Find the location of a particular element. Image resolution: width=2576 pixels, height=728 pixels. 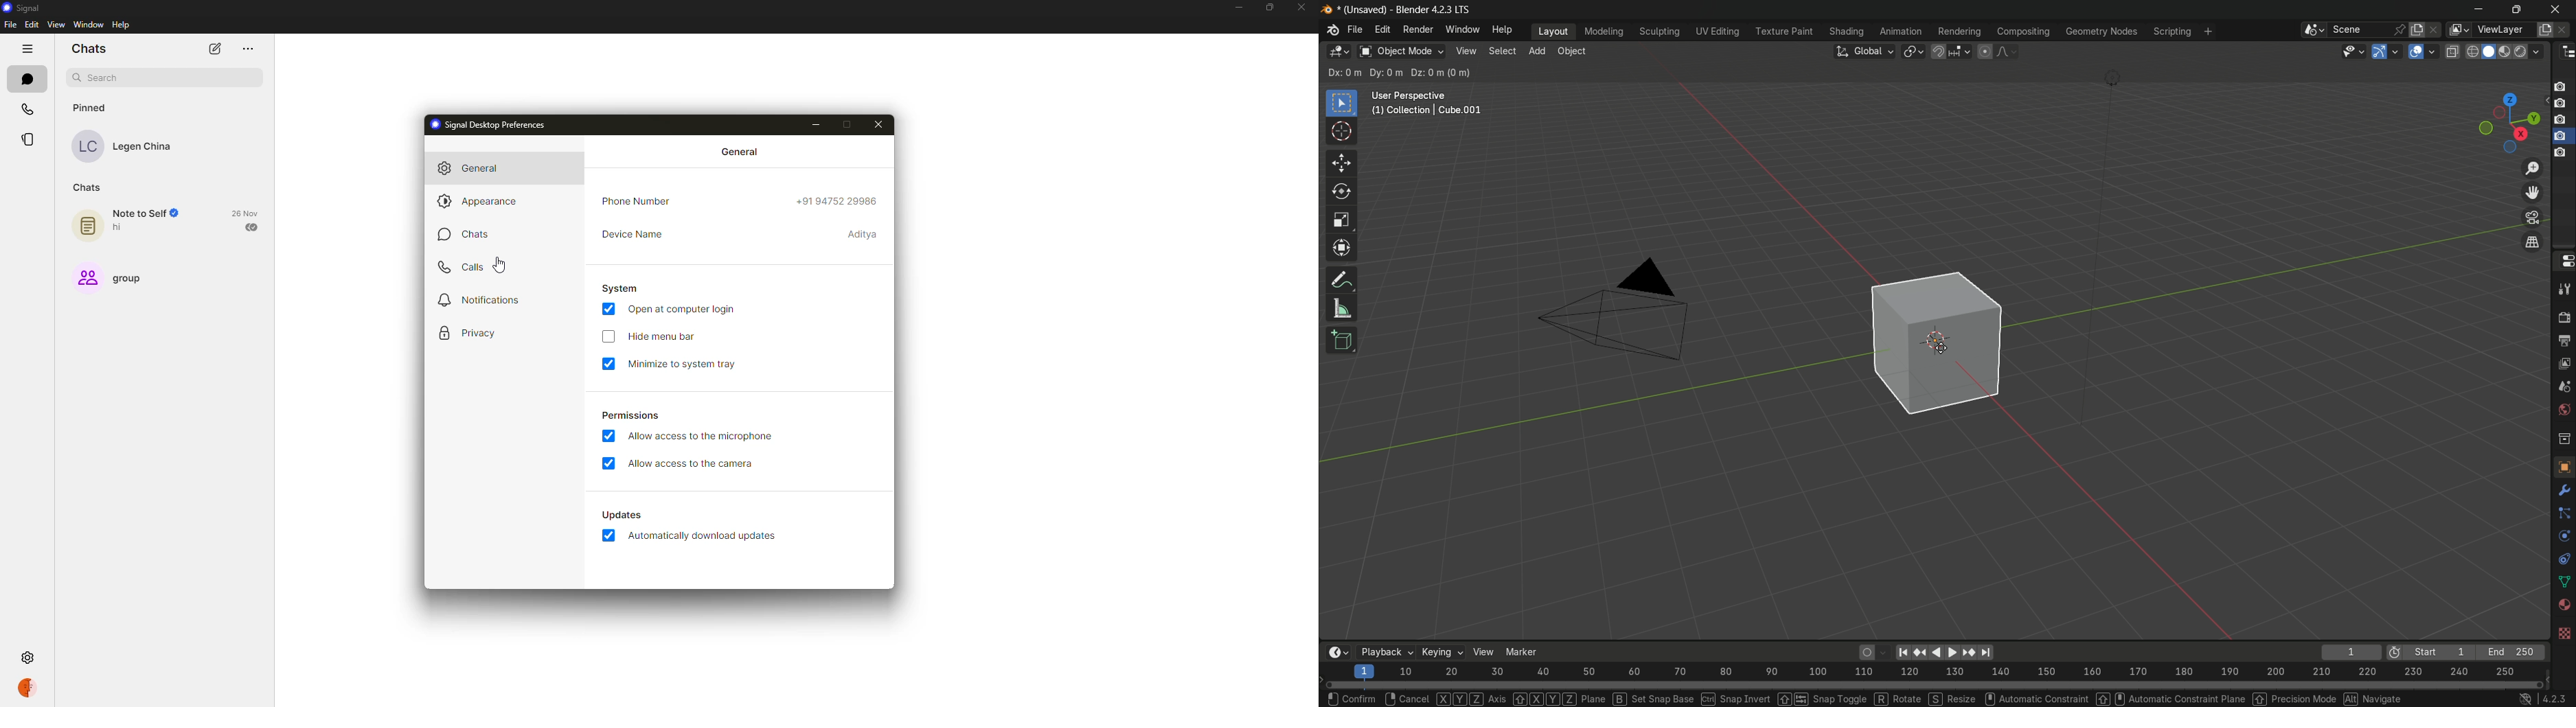

scene is located at coordinates (2564, 385).